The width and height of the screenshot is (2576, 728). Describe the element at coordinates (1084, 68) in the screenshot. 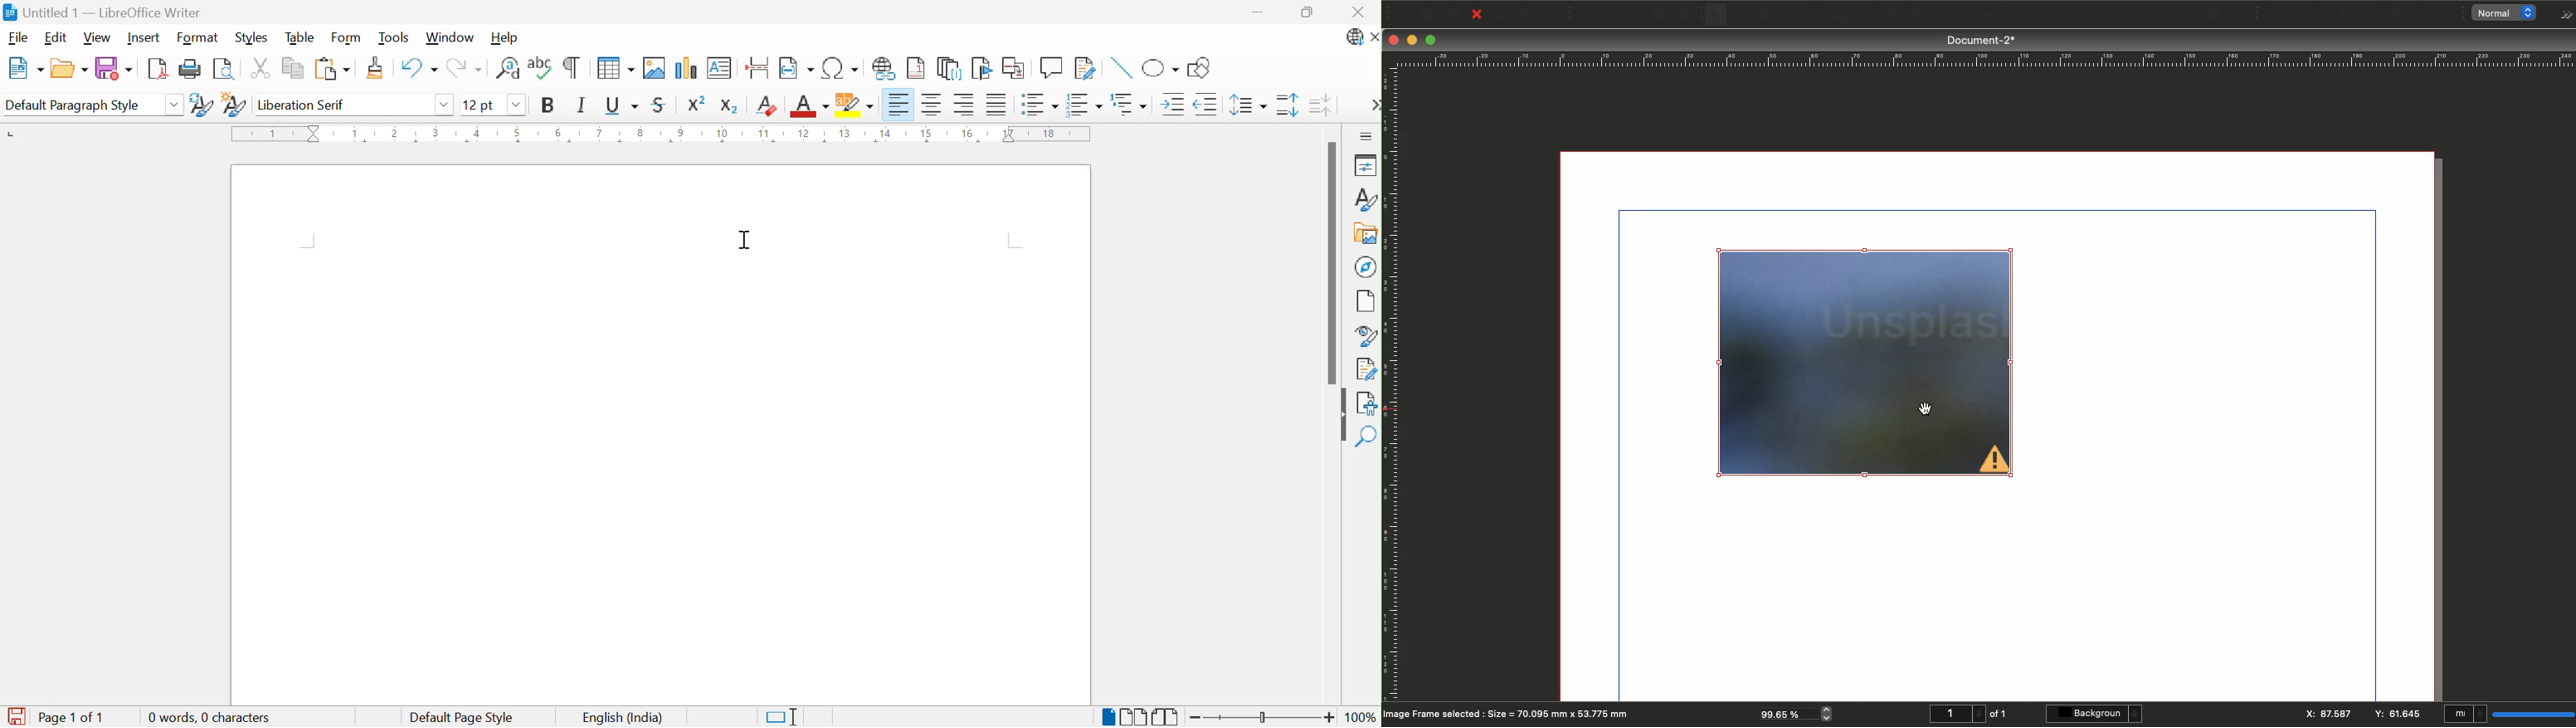

I see `Show track changes functions` at that location.